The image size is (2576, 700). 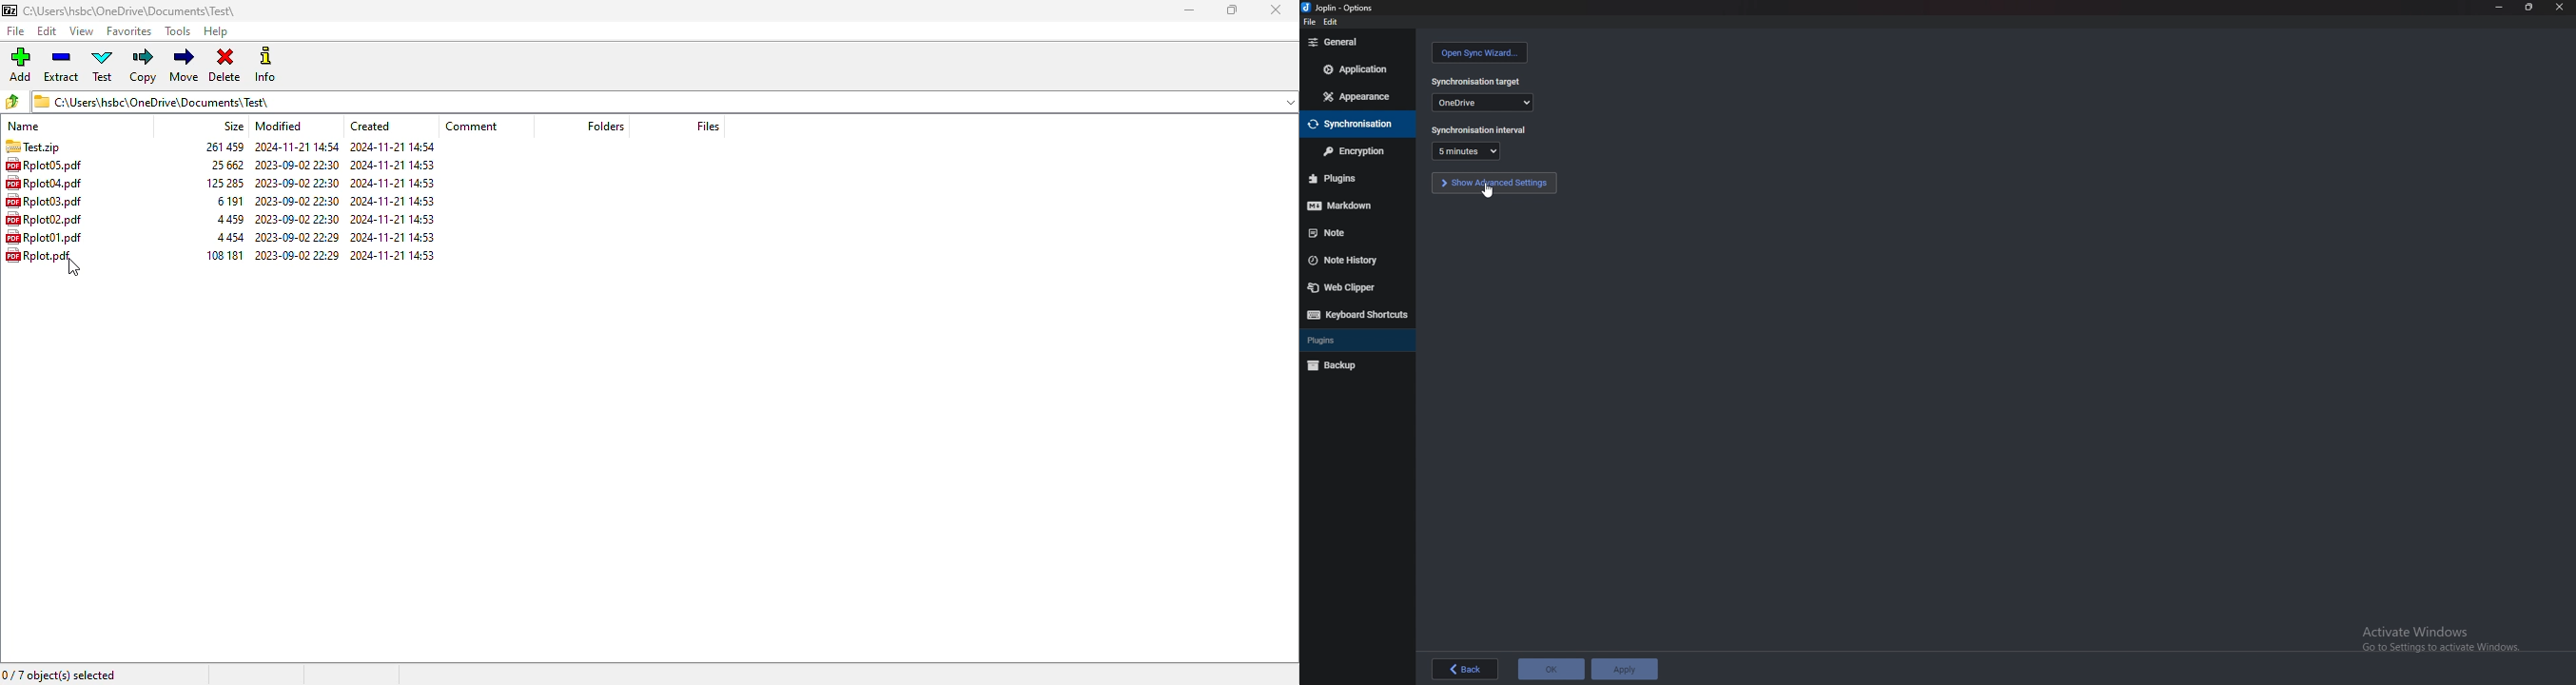 What do you see at coordinates (1494, 183) in the screenshot?
I see `show advanced settings` at bounding box center [1494, 183].